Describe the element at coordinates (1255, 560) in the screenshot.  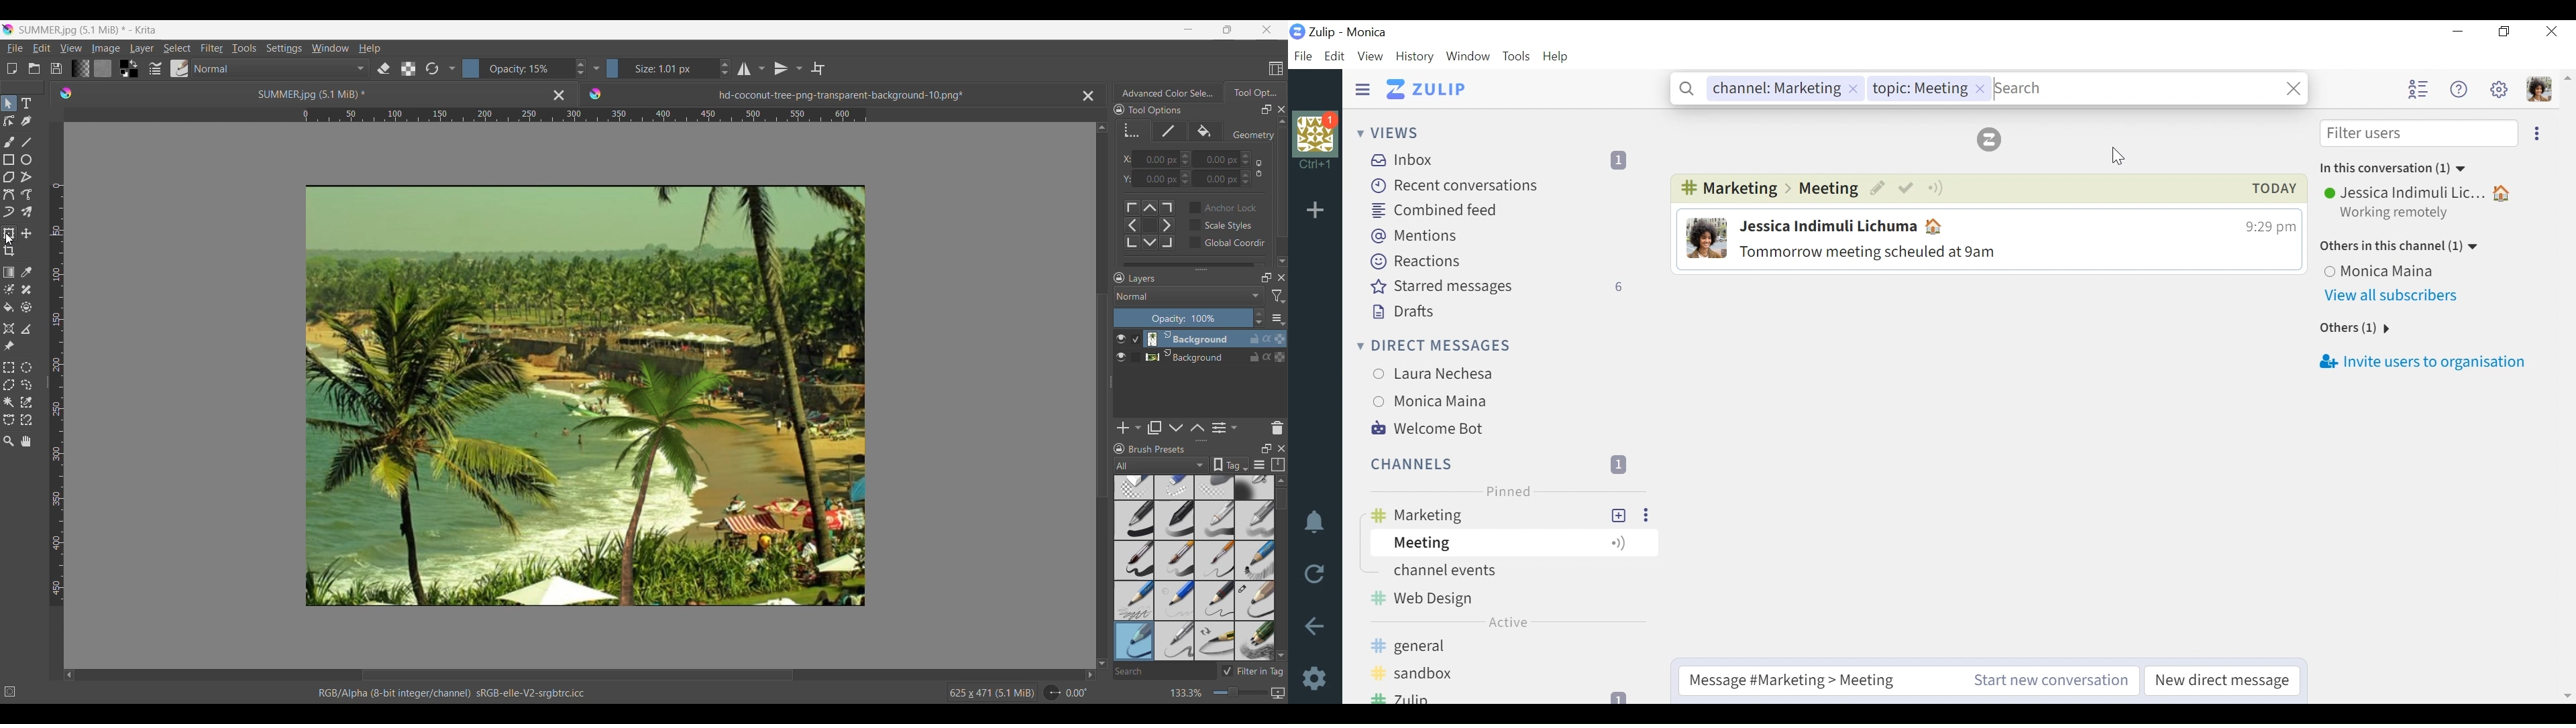
I see `pencil 1-sketch` at that location.